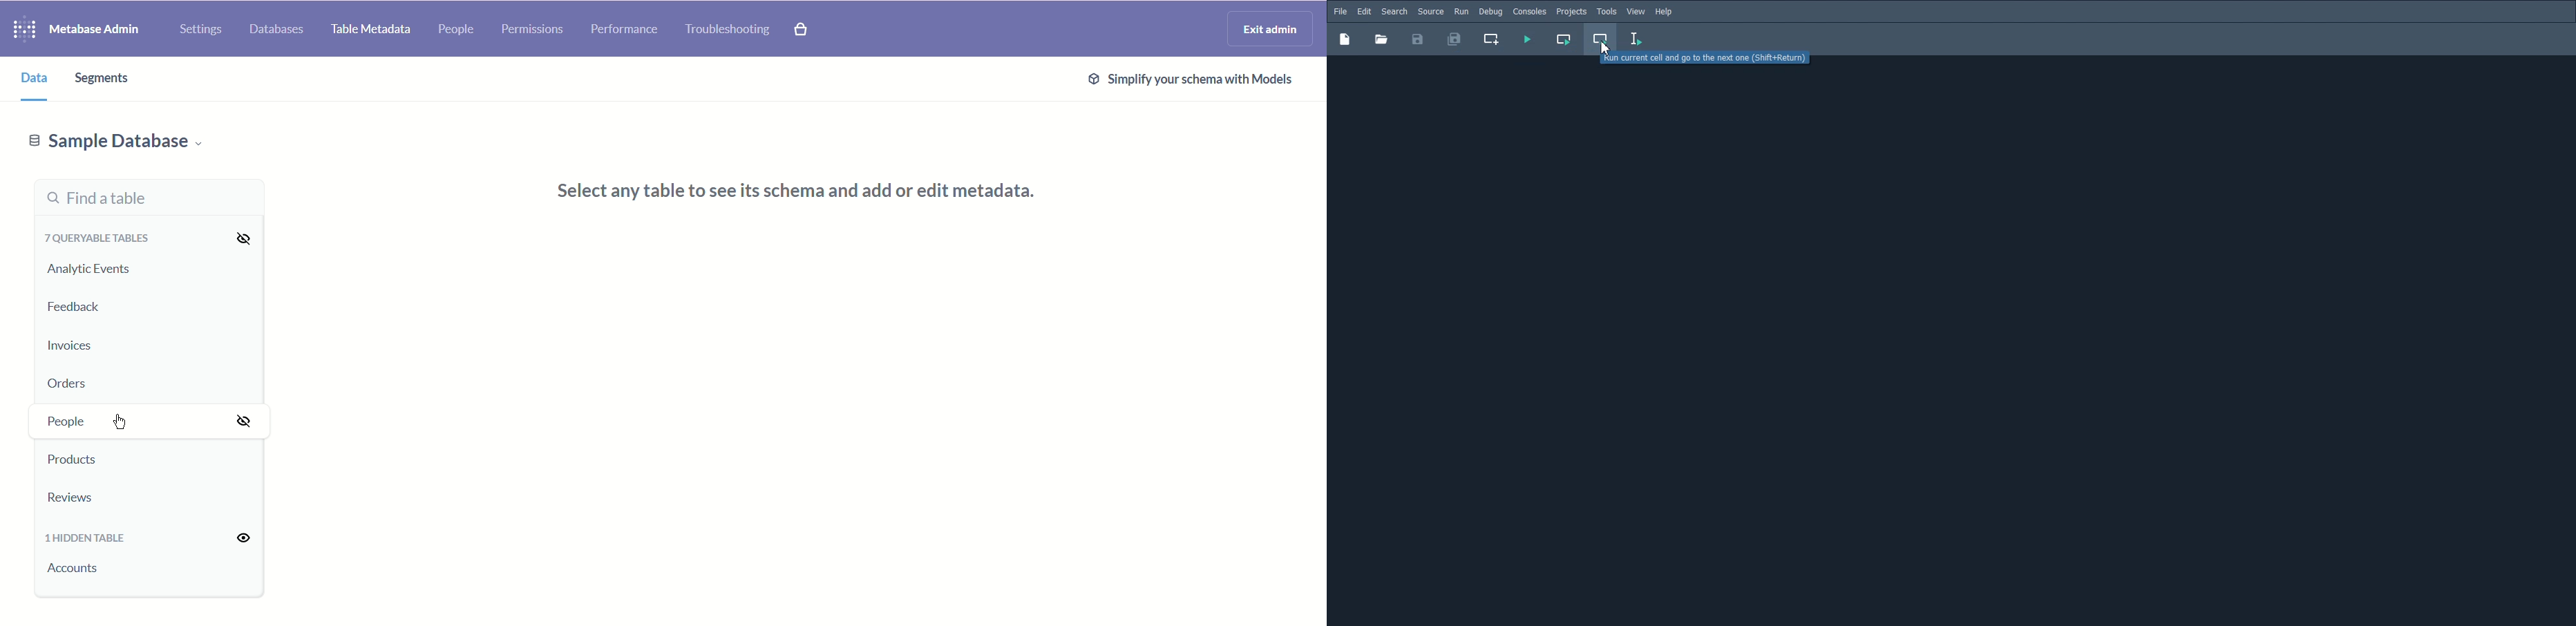  Describe the element at coordinates (1492, 39) in the screenshot. I see `Create new cell` at that location.